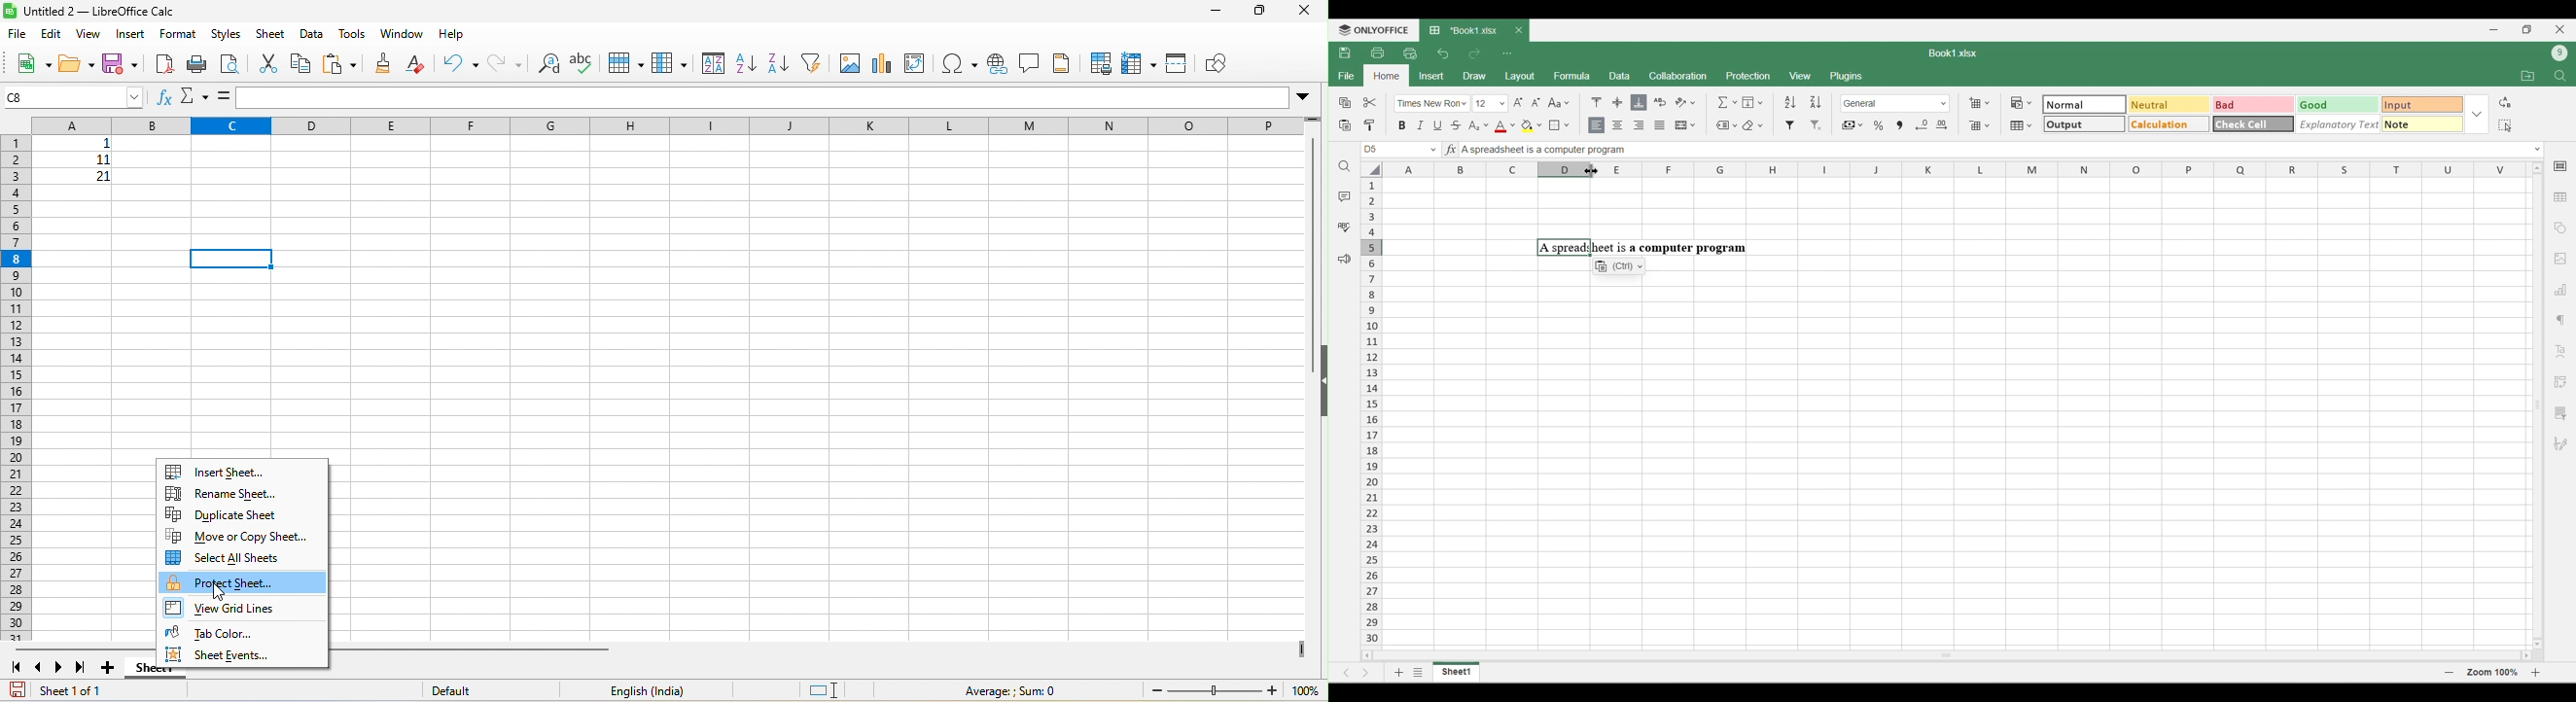  What do you see at coordinates (624, 61) in the screenshot?
I see `row` at bounding box center [624, 61].